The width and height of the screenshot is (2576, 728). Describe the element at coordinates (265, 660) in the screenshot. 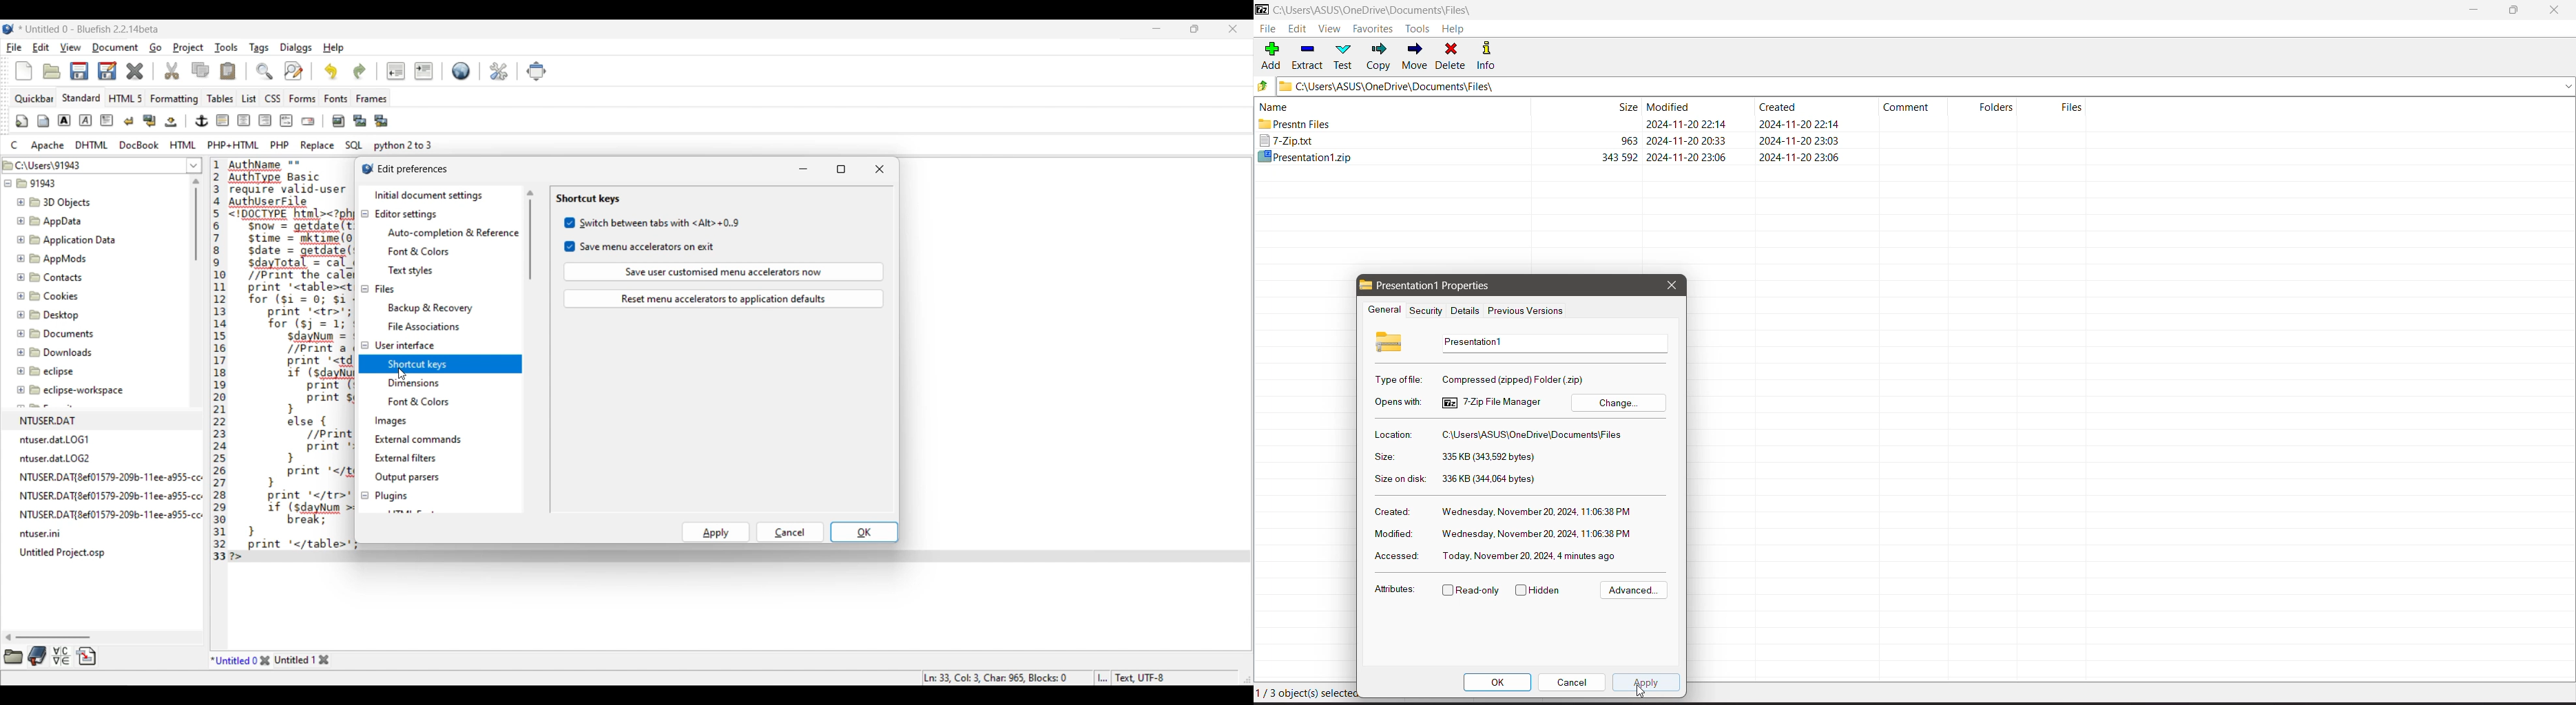

I see `Close` at that location.